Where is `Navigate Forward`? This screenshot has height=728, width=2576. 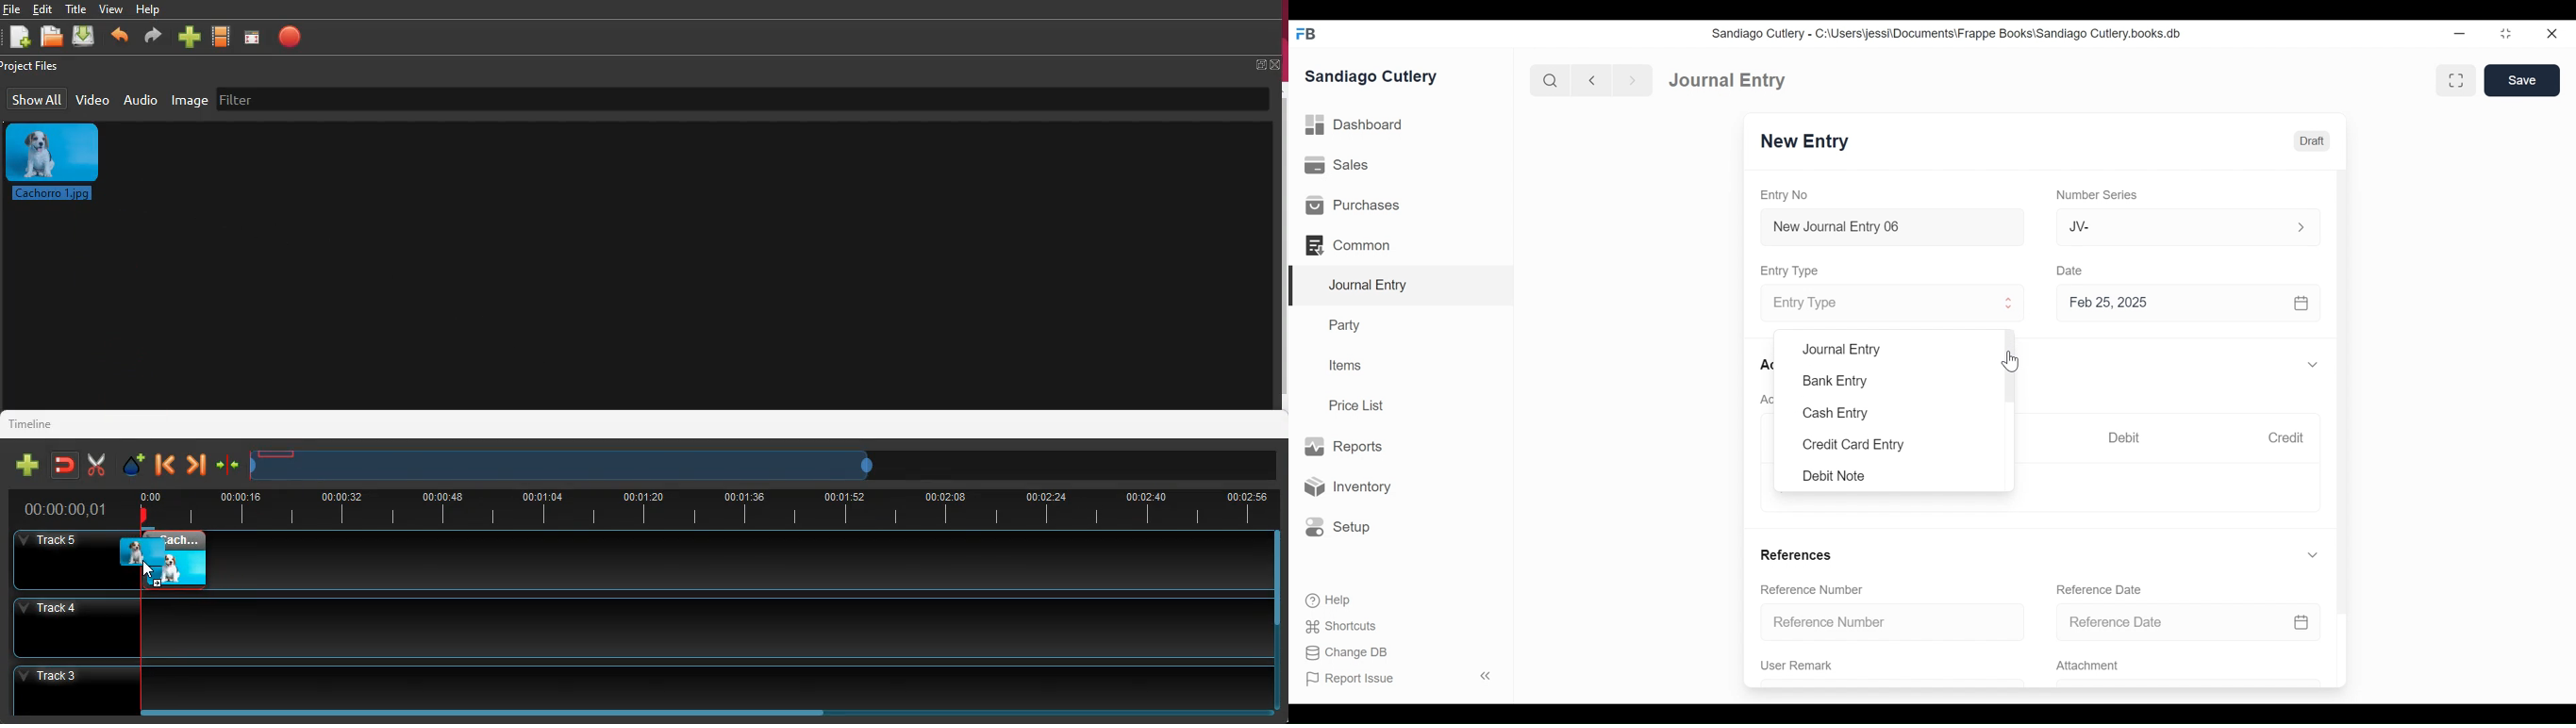 Navigate Forward is located at coordinates (1633, 81).